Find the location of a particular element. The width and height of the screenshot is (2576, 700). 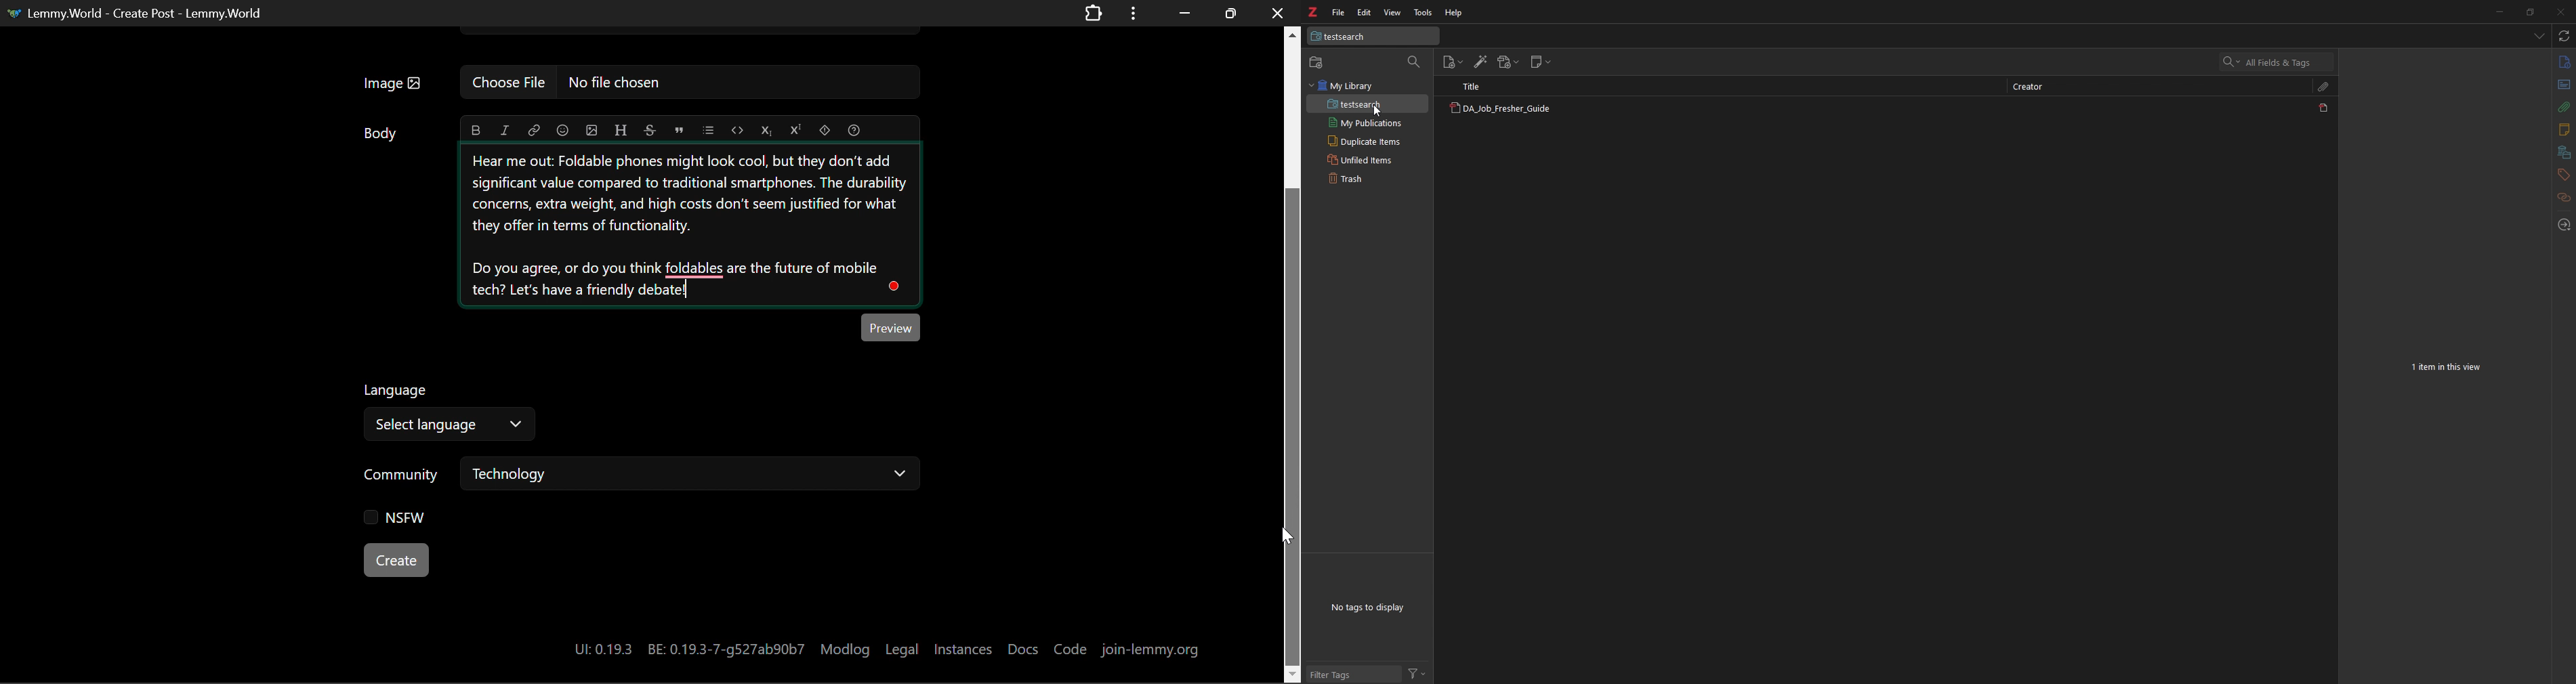

close is located at coordinates (2560, 11).